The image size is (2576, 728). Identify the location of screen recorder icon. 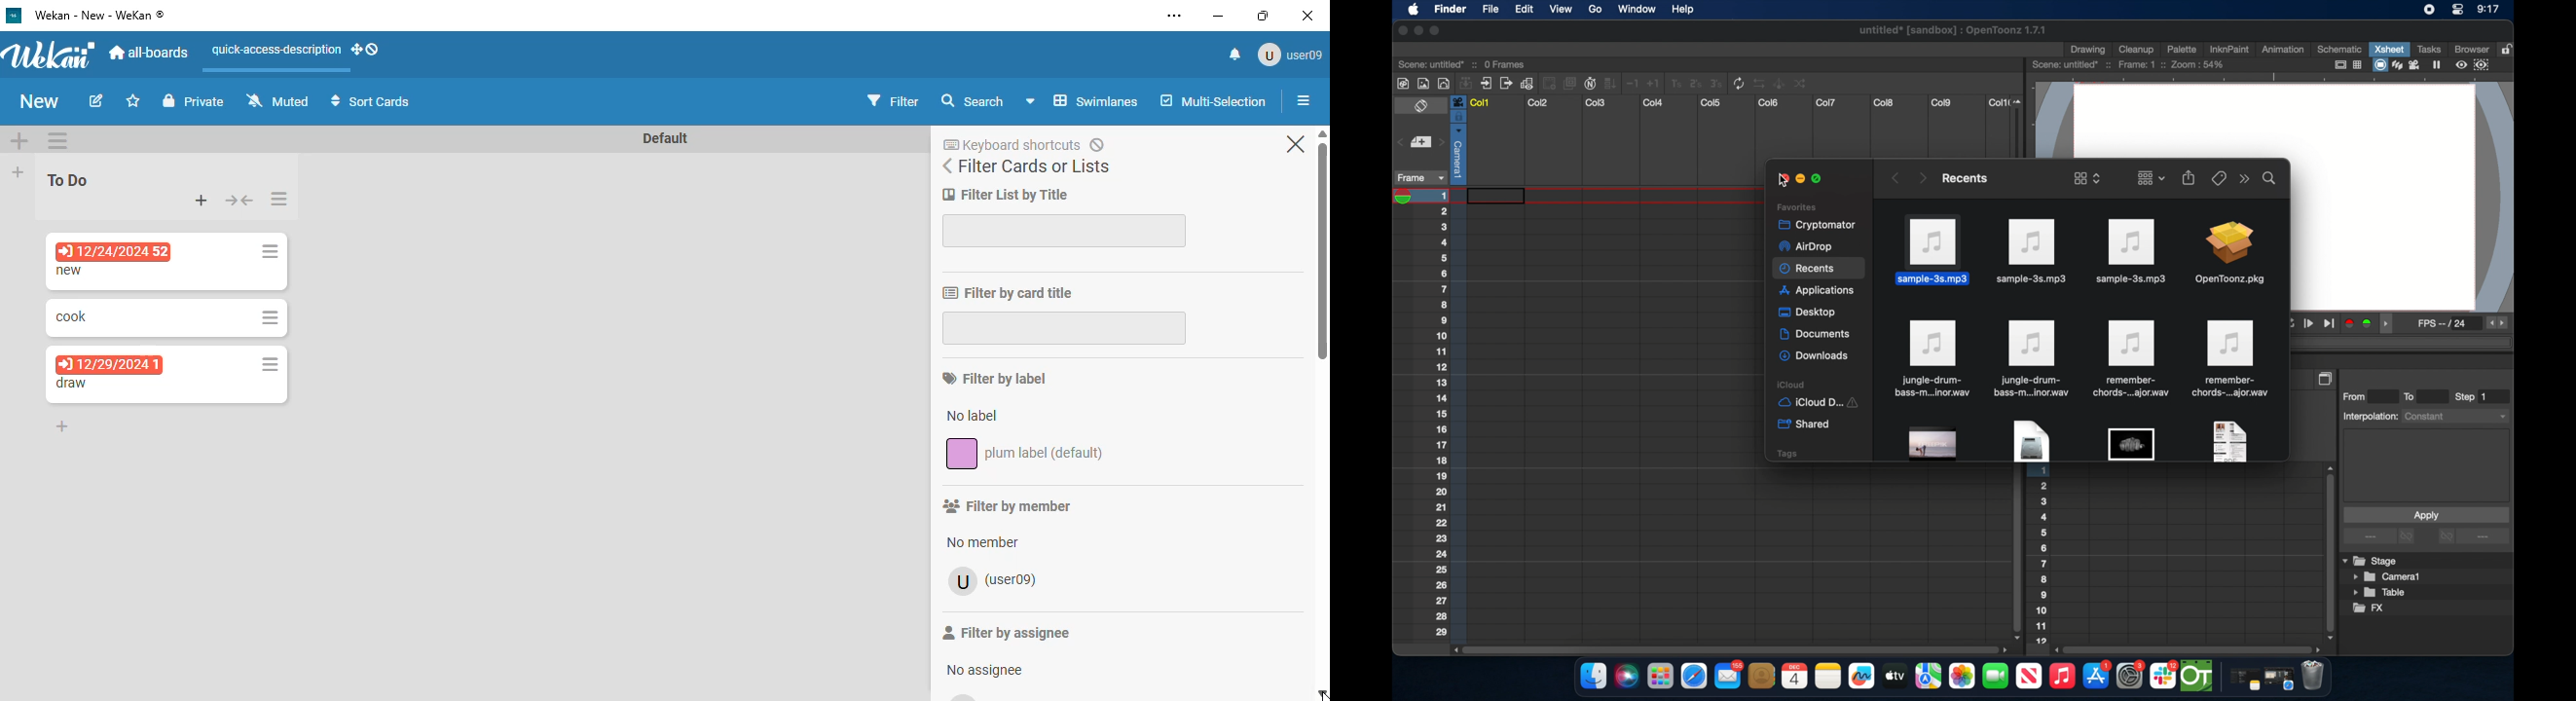
(2429, 10).